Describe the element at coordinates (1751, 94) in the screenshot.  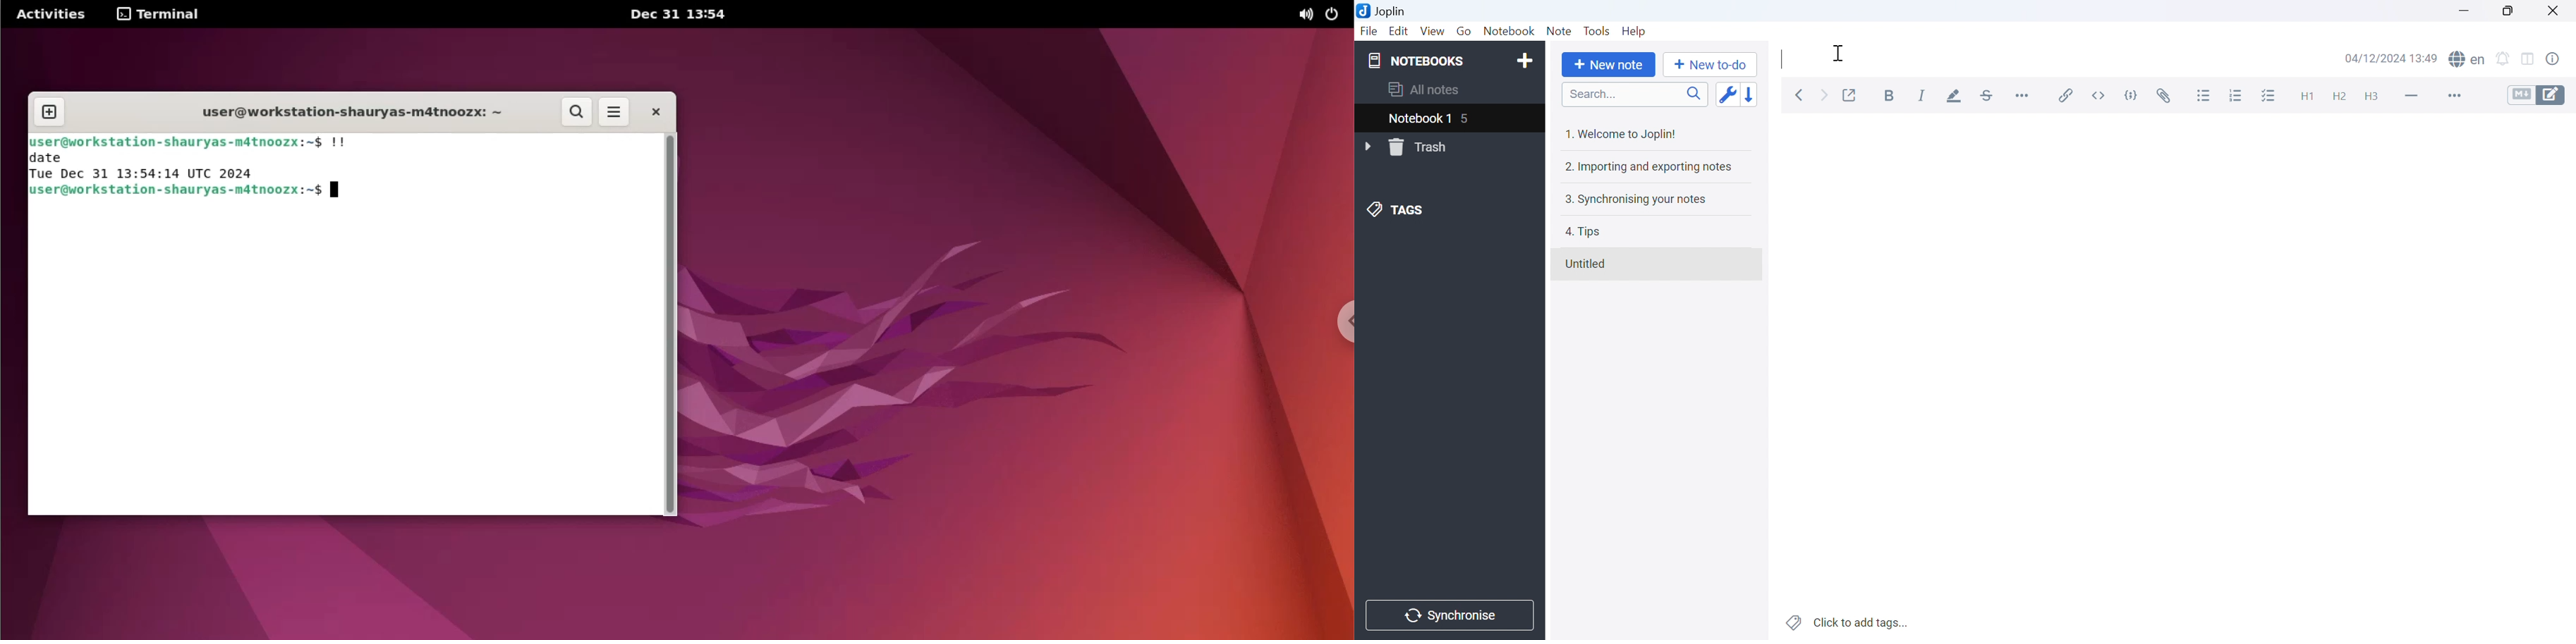
I see `Reverse sort order` at that location.